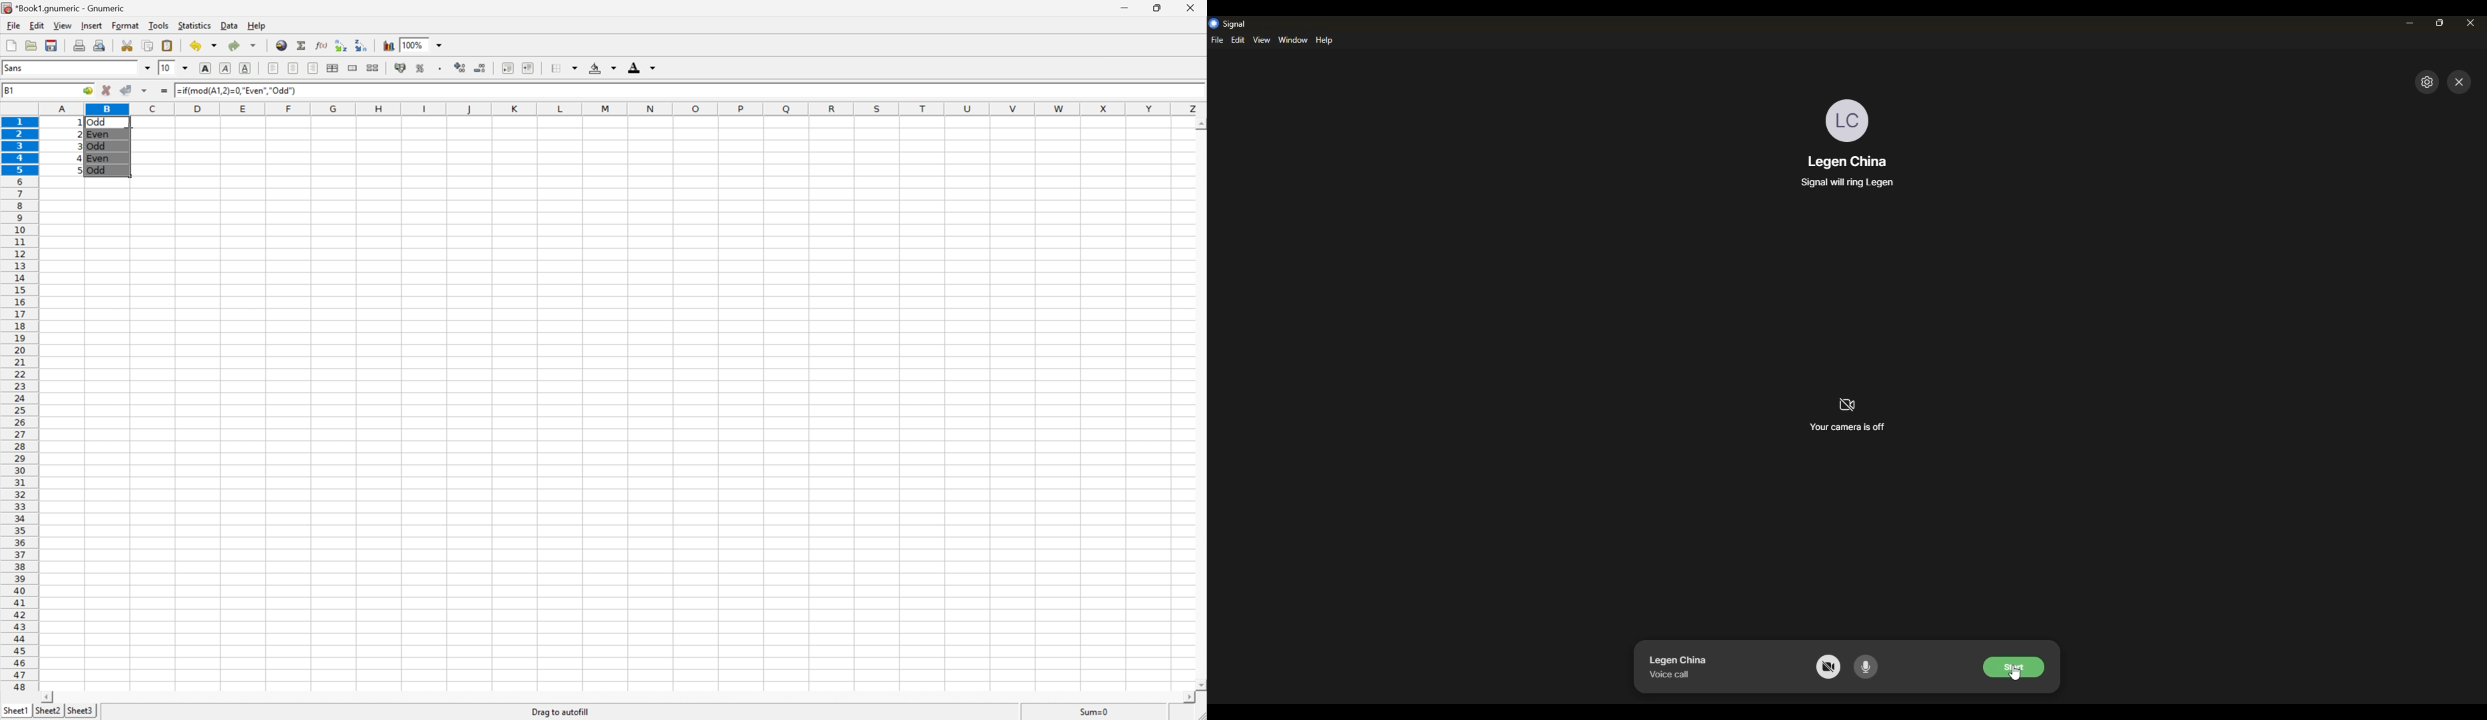 This screenshot has height=728, width=2492. What do you see at coordinates (13, 26) in the screenshot?
I see `File` at bounding box center [13, 26].